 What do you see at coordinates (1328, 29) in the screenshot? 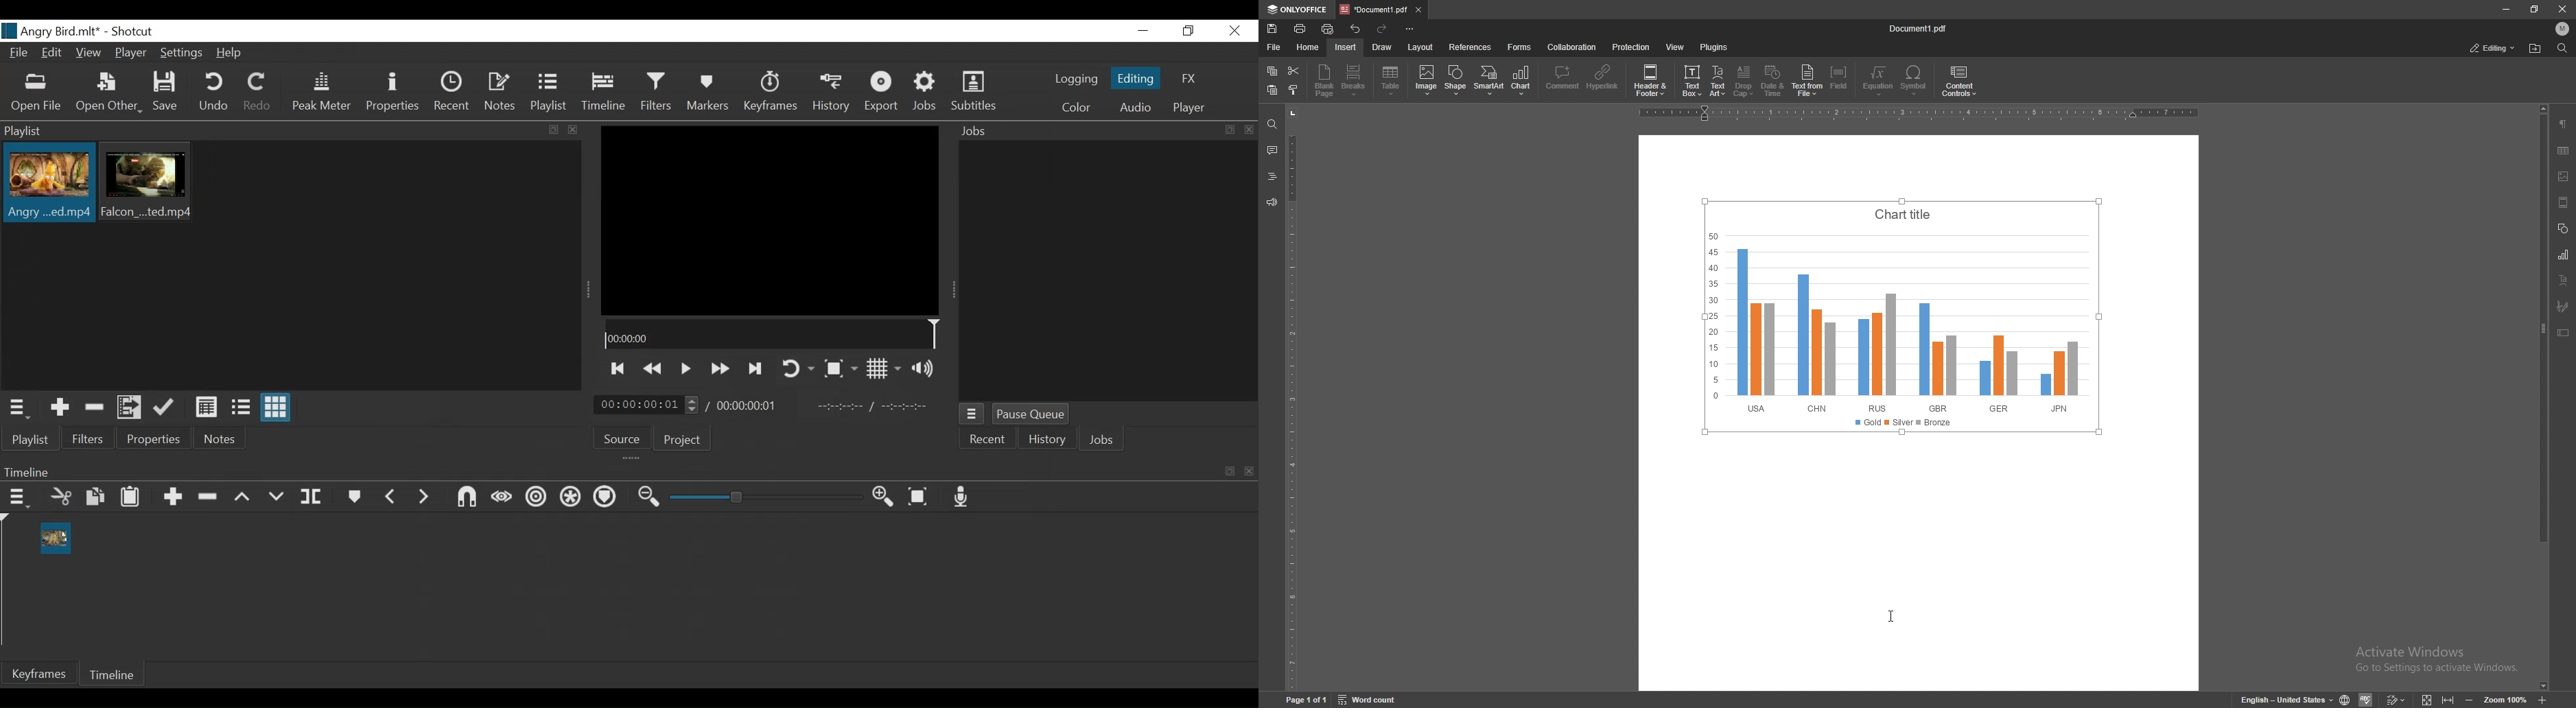
I see `quick print` at bounding box center [1328, 29].